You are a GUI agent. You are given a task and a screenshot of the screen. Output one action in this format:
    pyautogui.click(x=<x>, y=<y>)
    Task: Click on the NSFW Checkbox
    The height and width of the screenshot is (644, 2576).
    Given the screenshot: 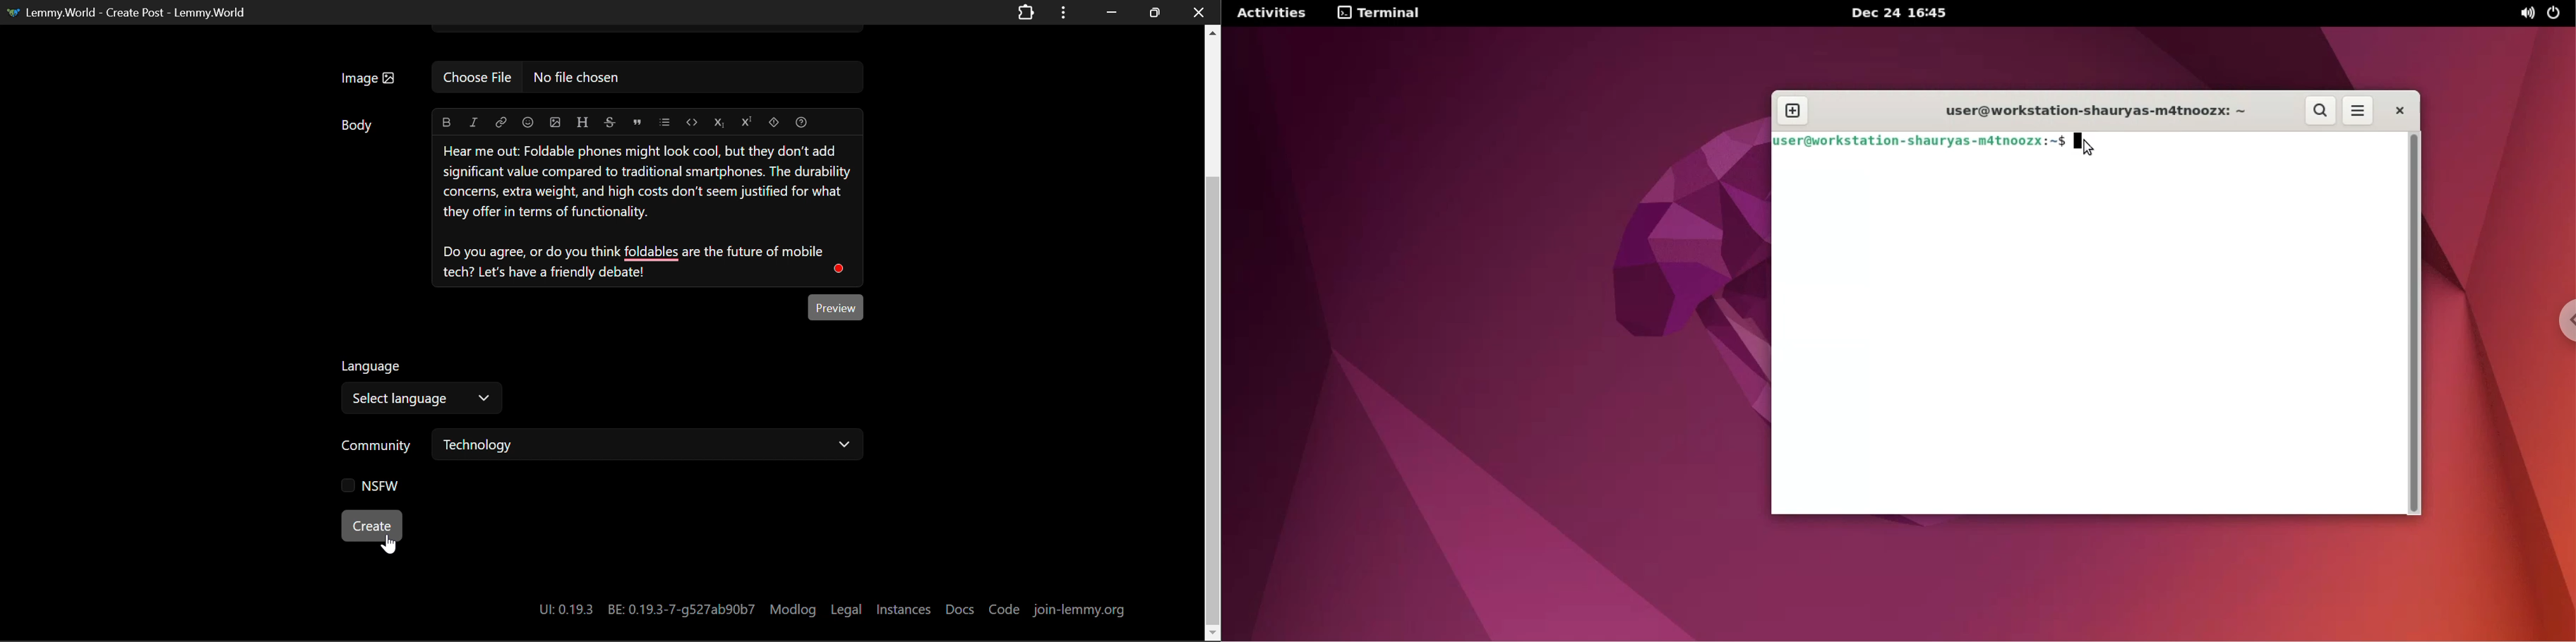 What is the action you would take?
    pyautogui.click(x=375, y=487)
    